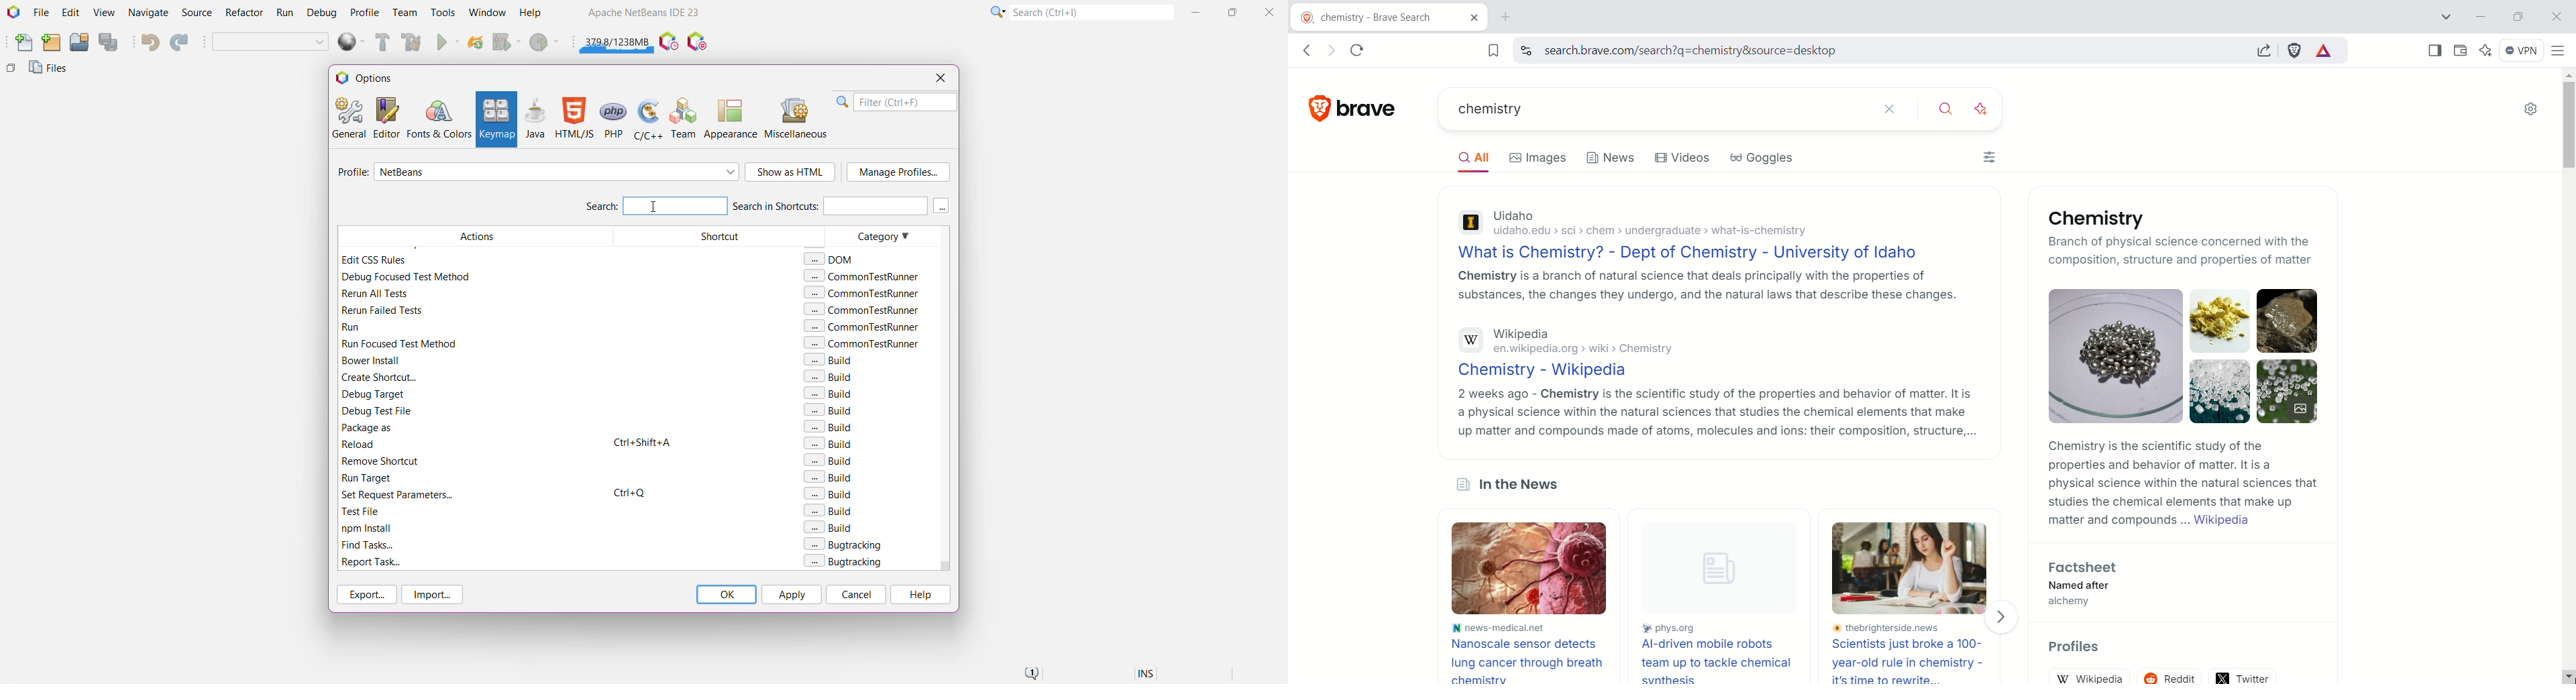  I want to click on Window, so click(487, 12).